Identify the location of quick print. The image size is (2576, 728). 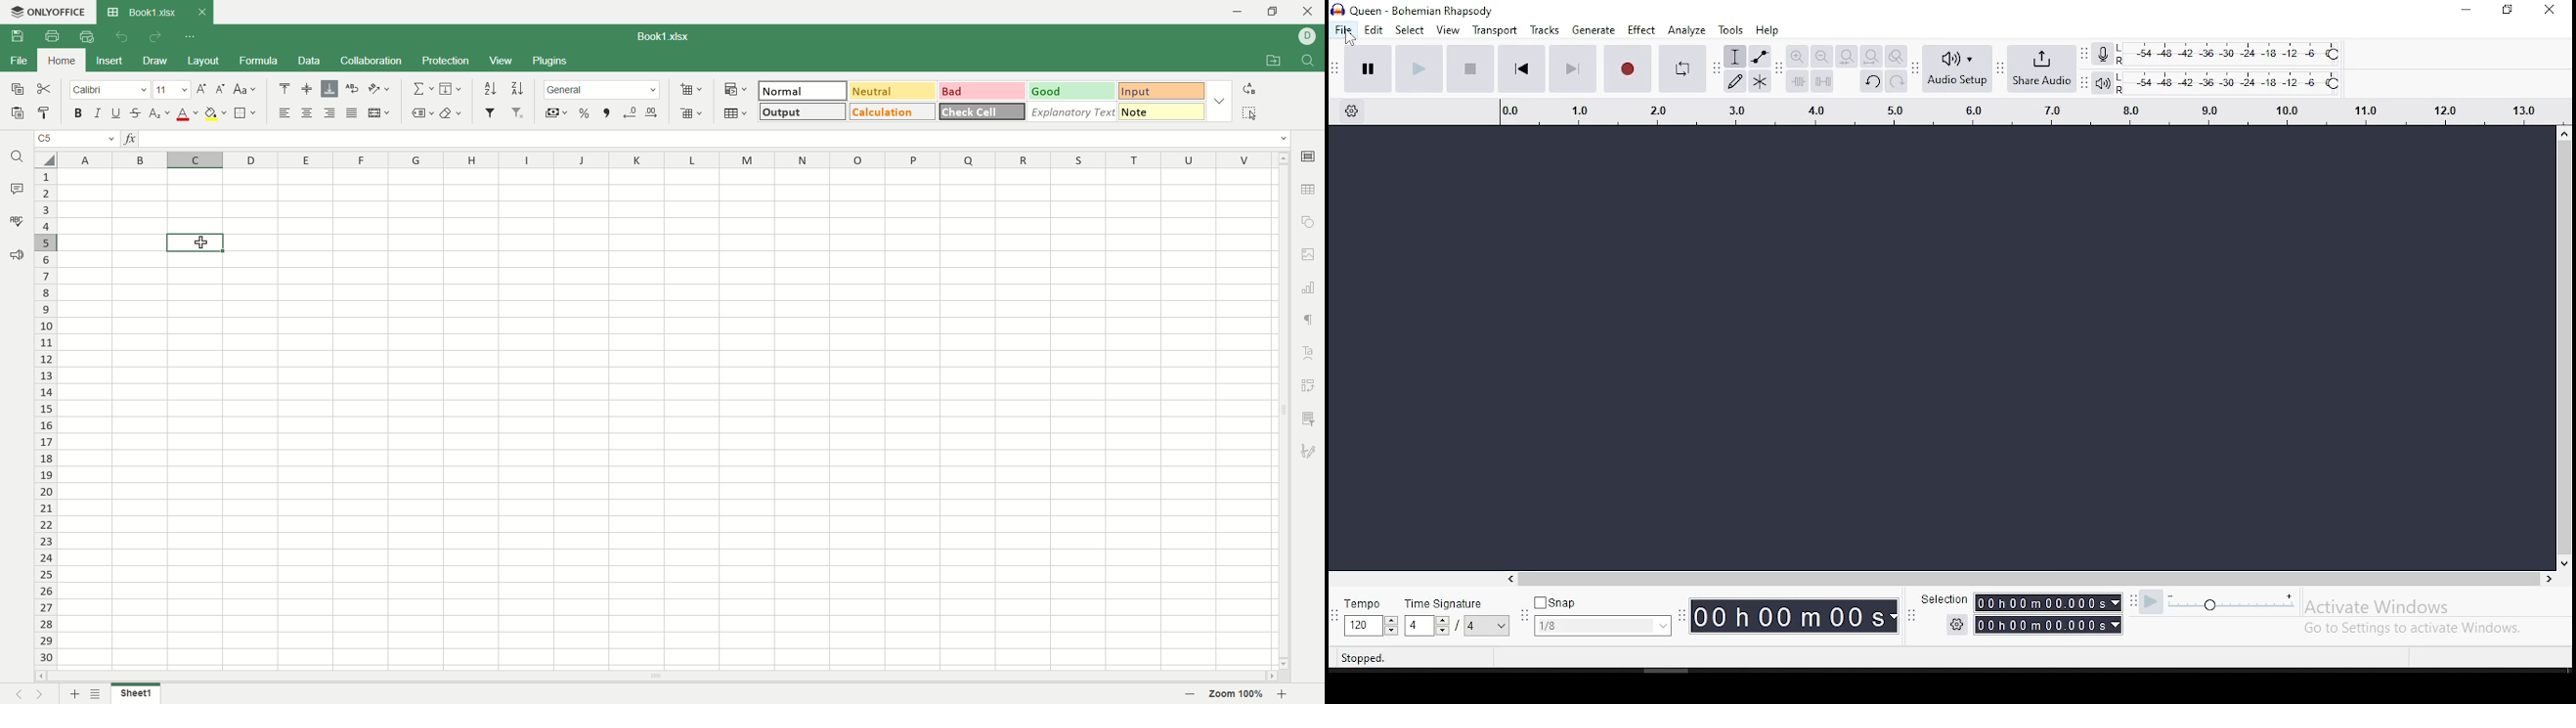
(86, 37).